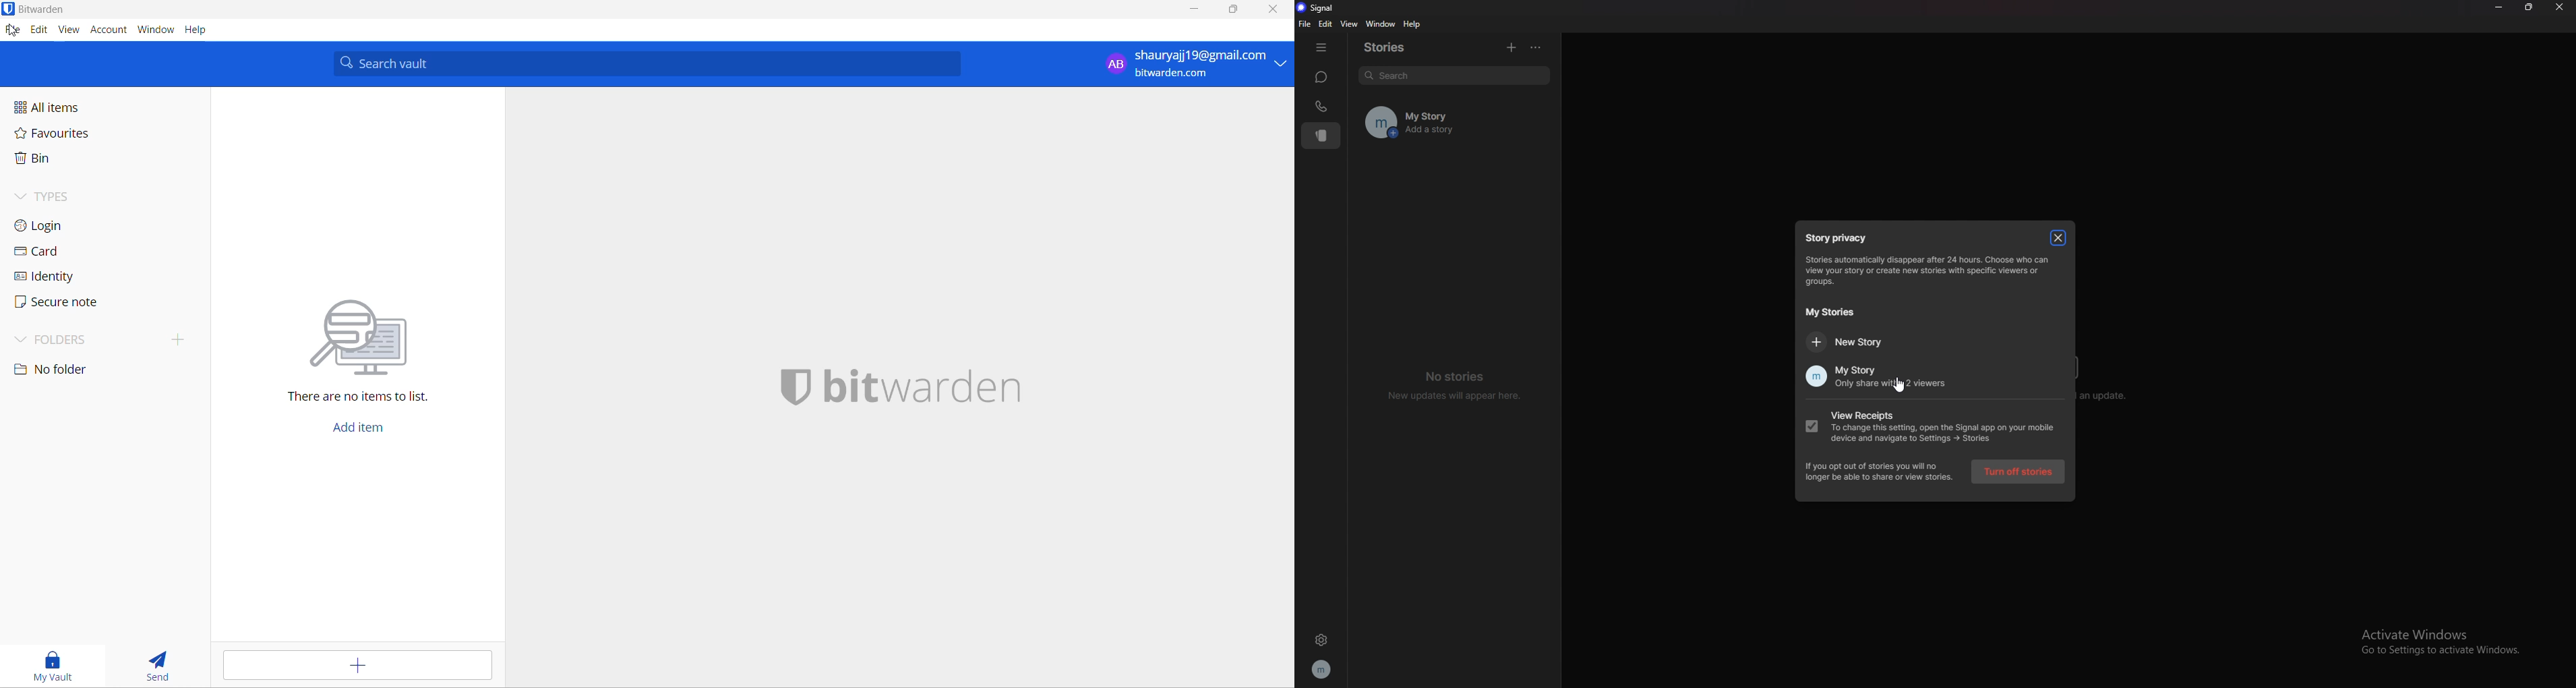 The image size is (2576, 700). I want to click on calls, so click(1323, 106).